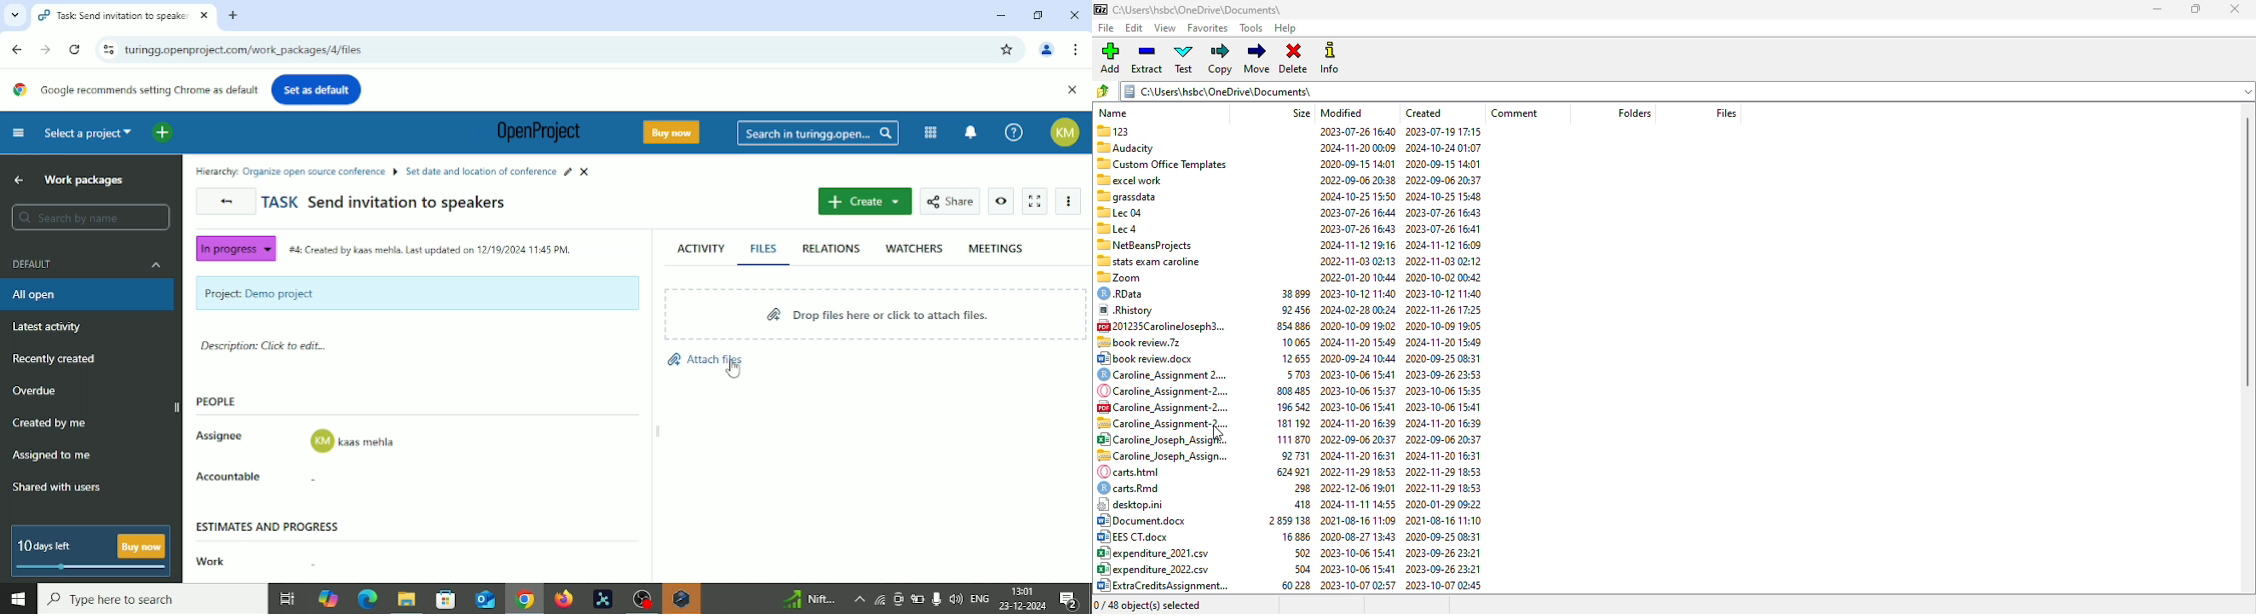 The image size is (2268, 616). What do you see at coordinates (1289, 179) in the screenshot?
I see `= excel work 2022-09-06 20:38 2022-09-06 20:37` at bounding box center [1289, 179].